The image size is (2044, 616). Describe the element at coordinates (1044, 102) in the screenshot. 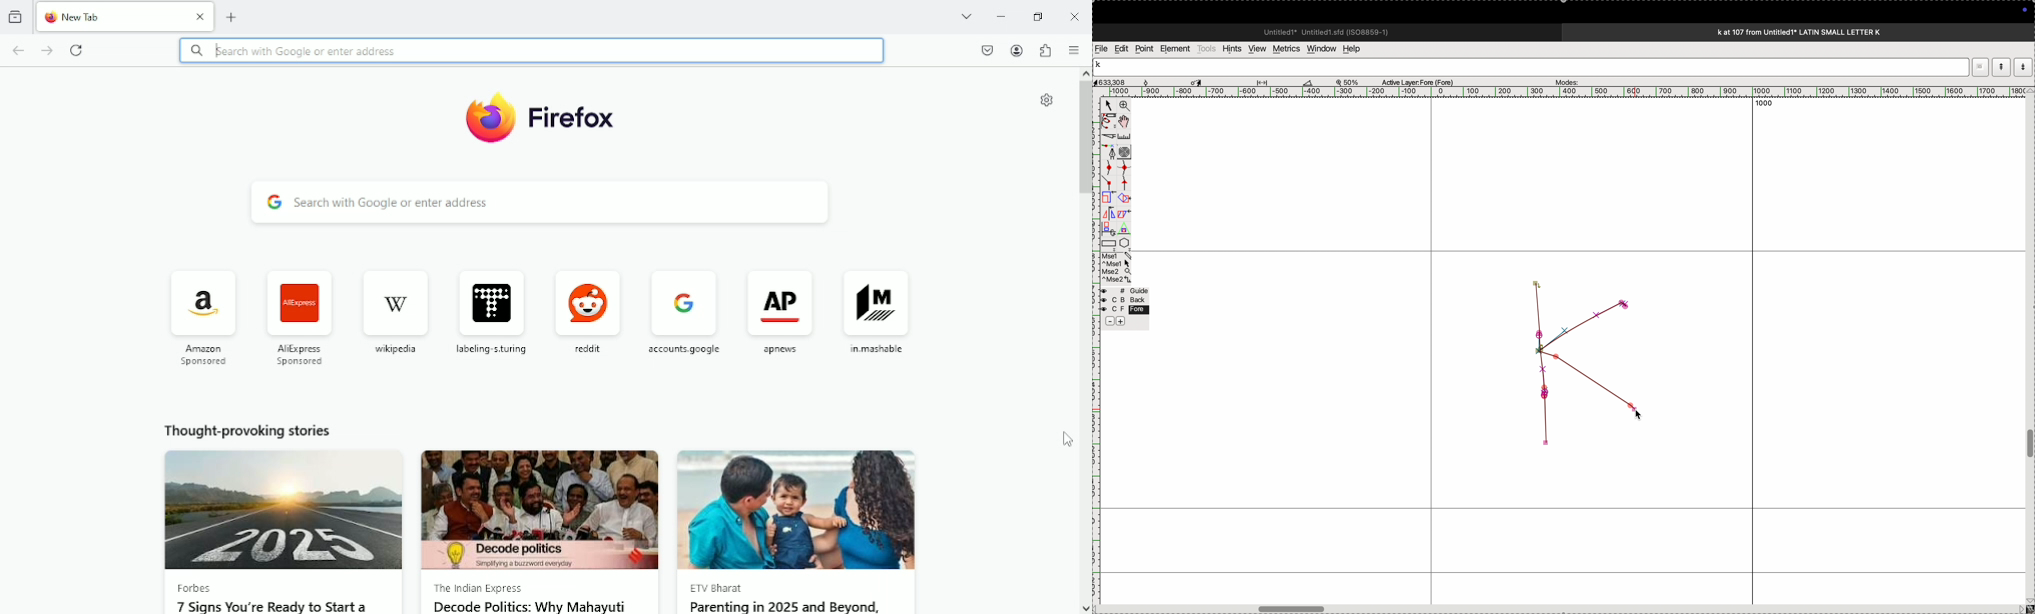

I see `customize new tab` at that location.